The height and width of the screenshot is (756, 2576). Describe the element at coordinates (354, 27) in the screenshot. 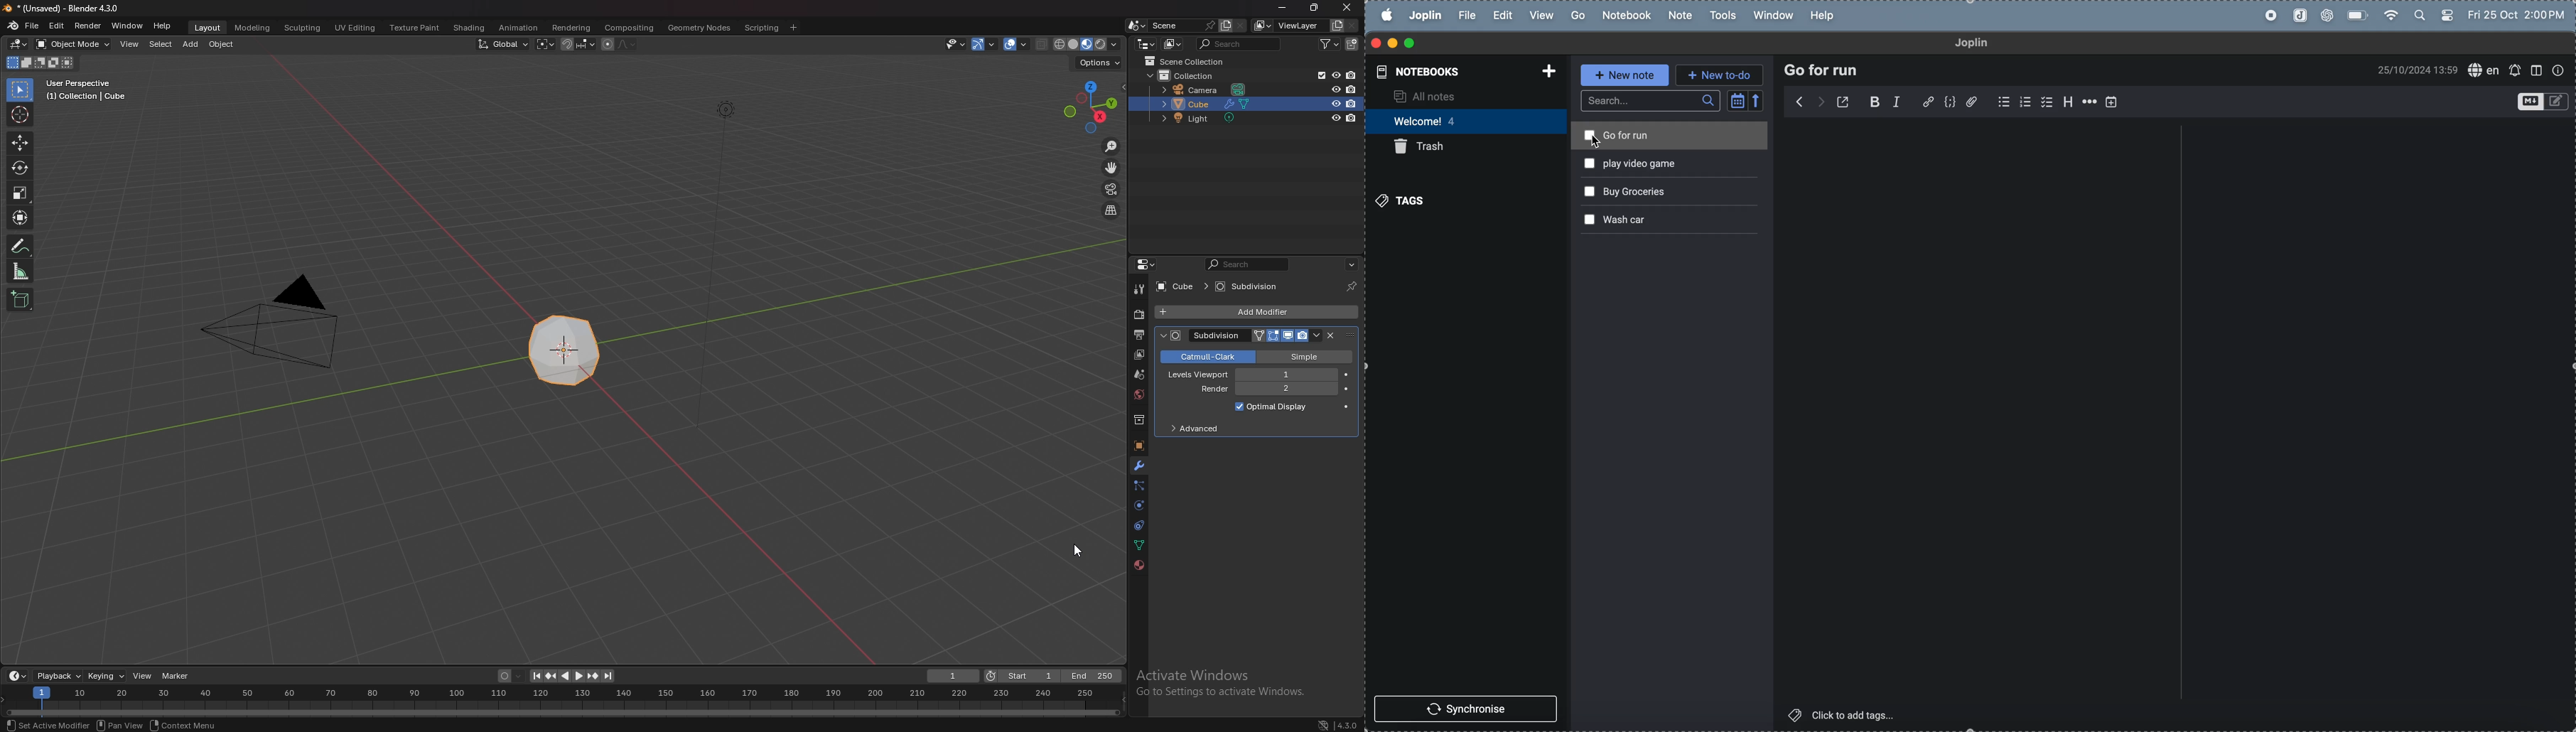

I see `uv editing` at that location.